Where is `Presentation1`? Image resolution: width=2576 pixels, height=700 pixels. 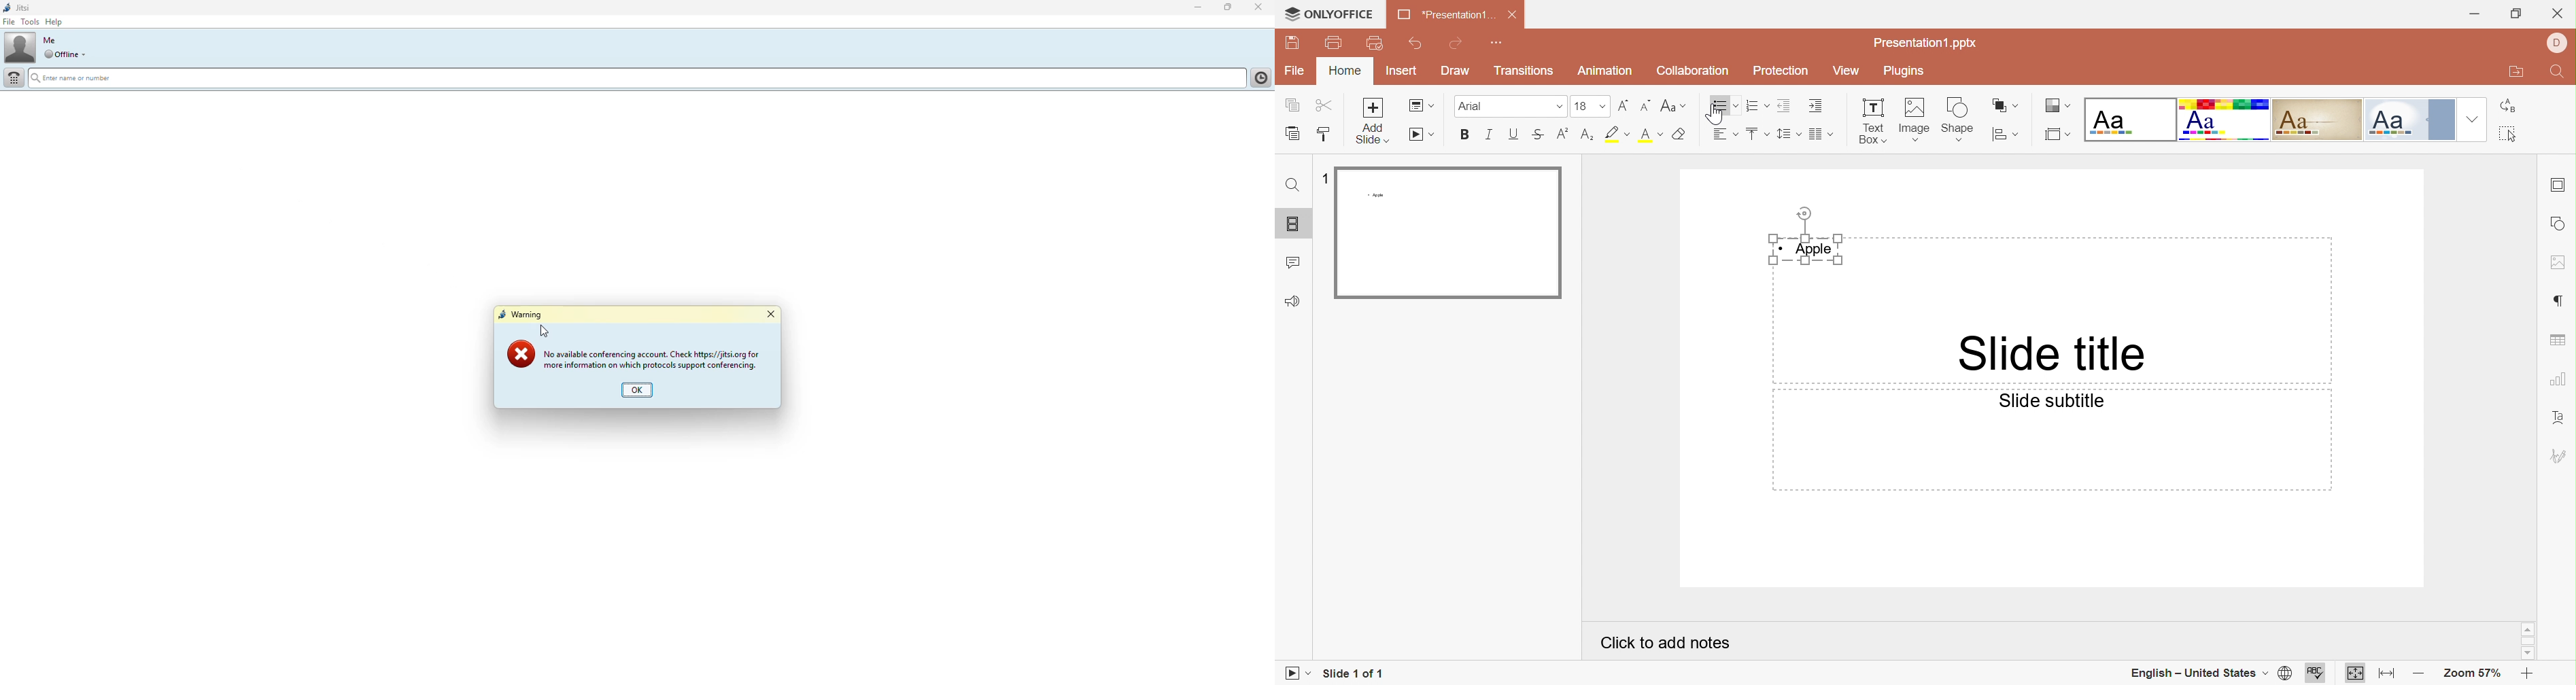 Presentation1 is located at coordinates (1441, 16).